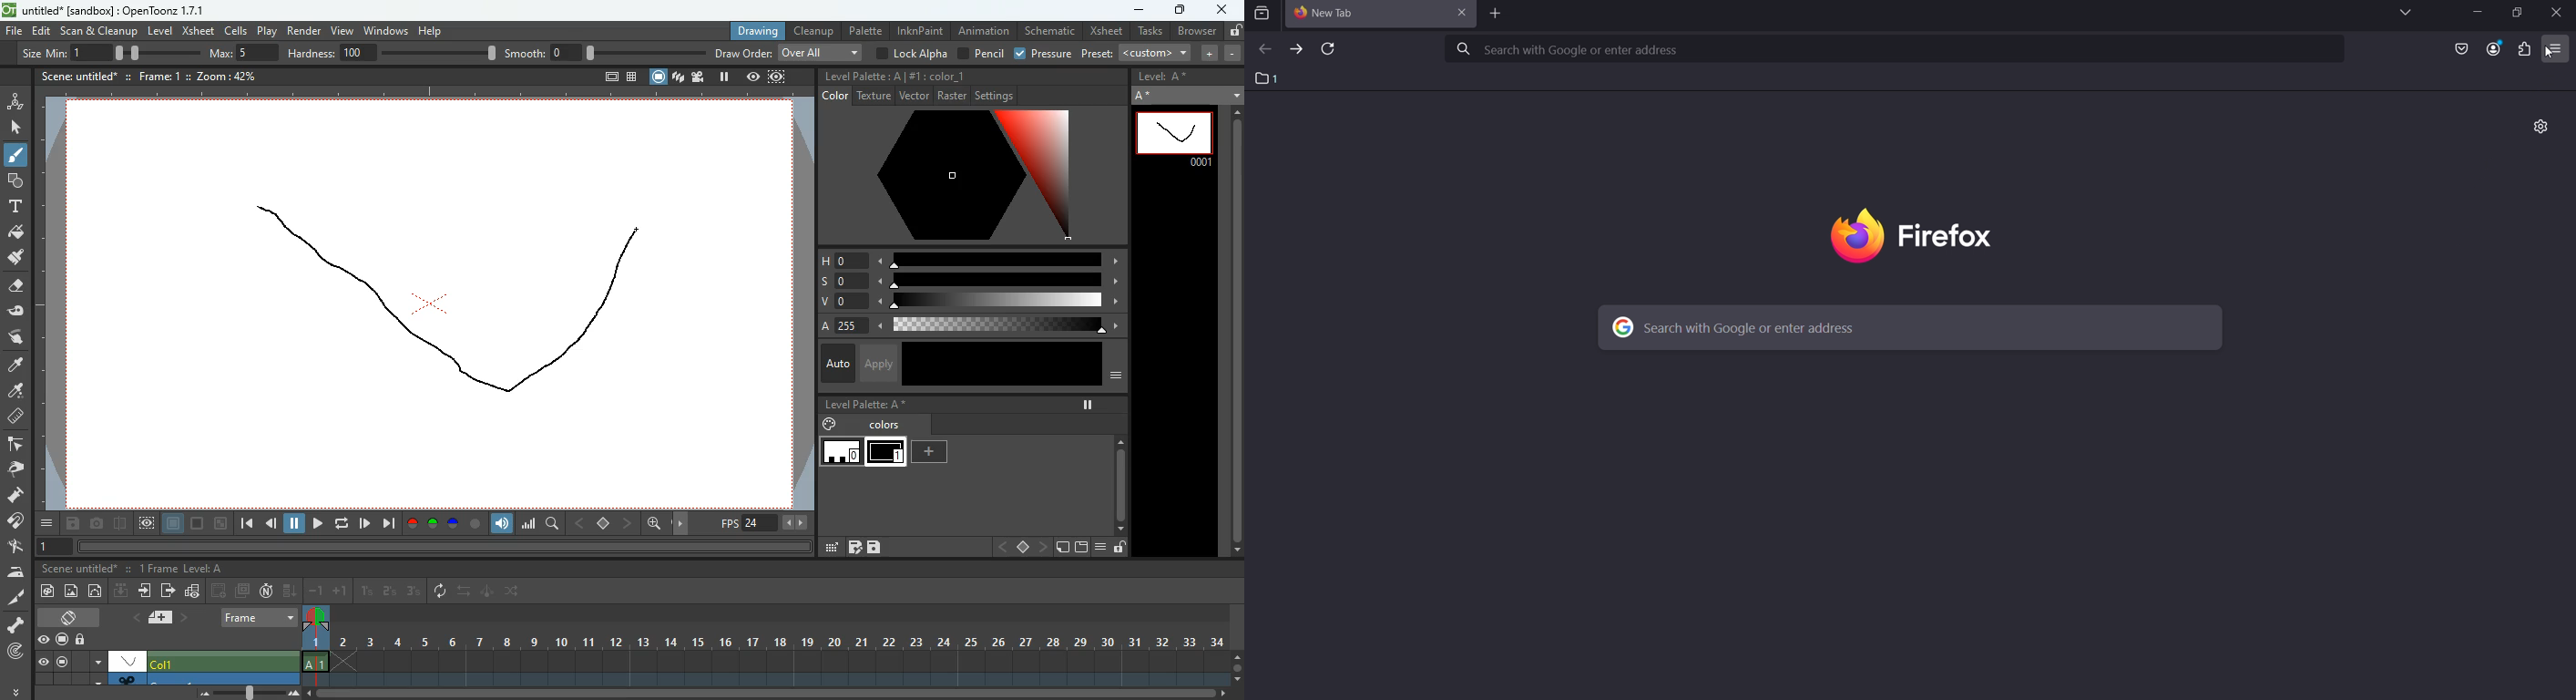 The width and height of the screenshot is (2576, 700). Describe the element at coordinates (2475, 14) in the screenshot. I see `minimize` at that location.